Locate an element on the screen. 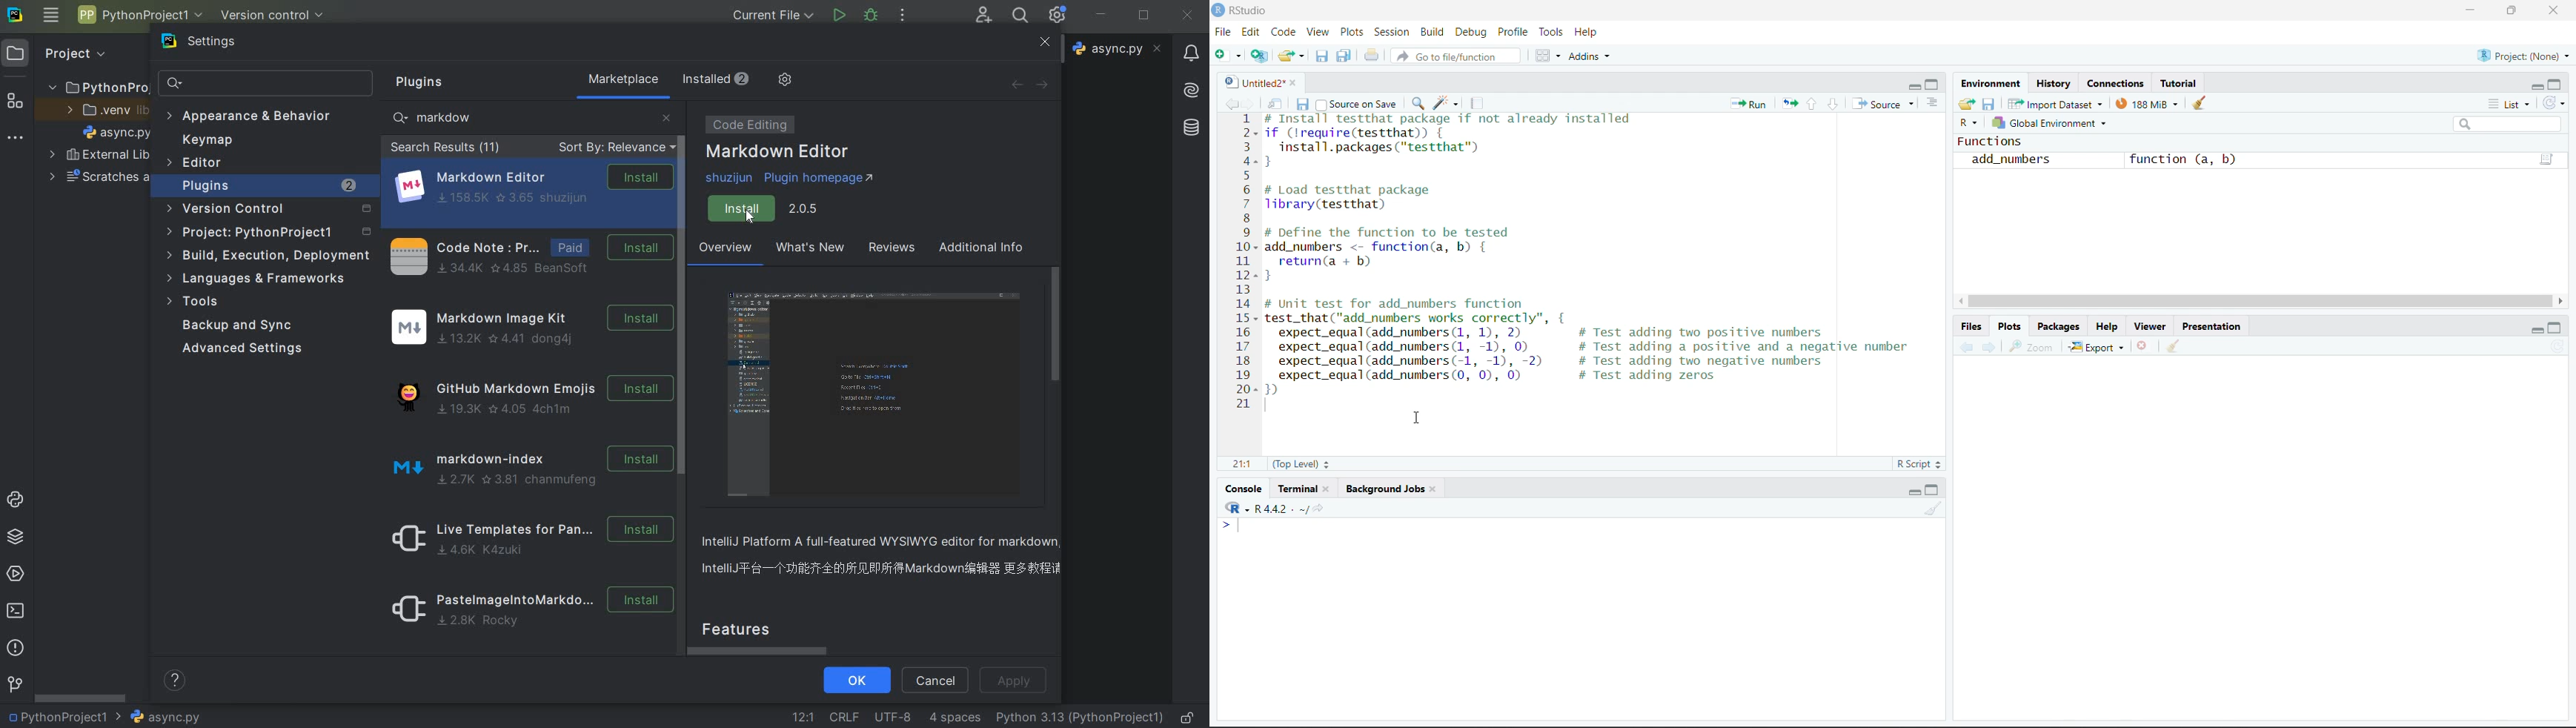 The width and height of the screenshot is (2576, 728). # Install testthat package if not already installedif (!require(testthat)) {install.packages ("testthat™)}# Load testthat packageTibrary(testthat)# Define the function to be testedadd_numbers <- function(a, b) {return(a + b)}# Unit test for add_numbers functiontest_that("add_numbers works correctly”, {expect_equal(add_numbers (1, 1), 2) # Test adding two positive numbersexpect_equal(add_numbers (1, -1), 0) # Test adding a positive and a negative numberexpect_equal(add_numbers(-1, -1), -2) # Test adding two negative numbersexpect_equal(add_numbers (0, 0), 0) # Test adding zeros}) is located at coordinates (1598, 255).